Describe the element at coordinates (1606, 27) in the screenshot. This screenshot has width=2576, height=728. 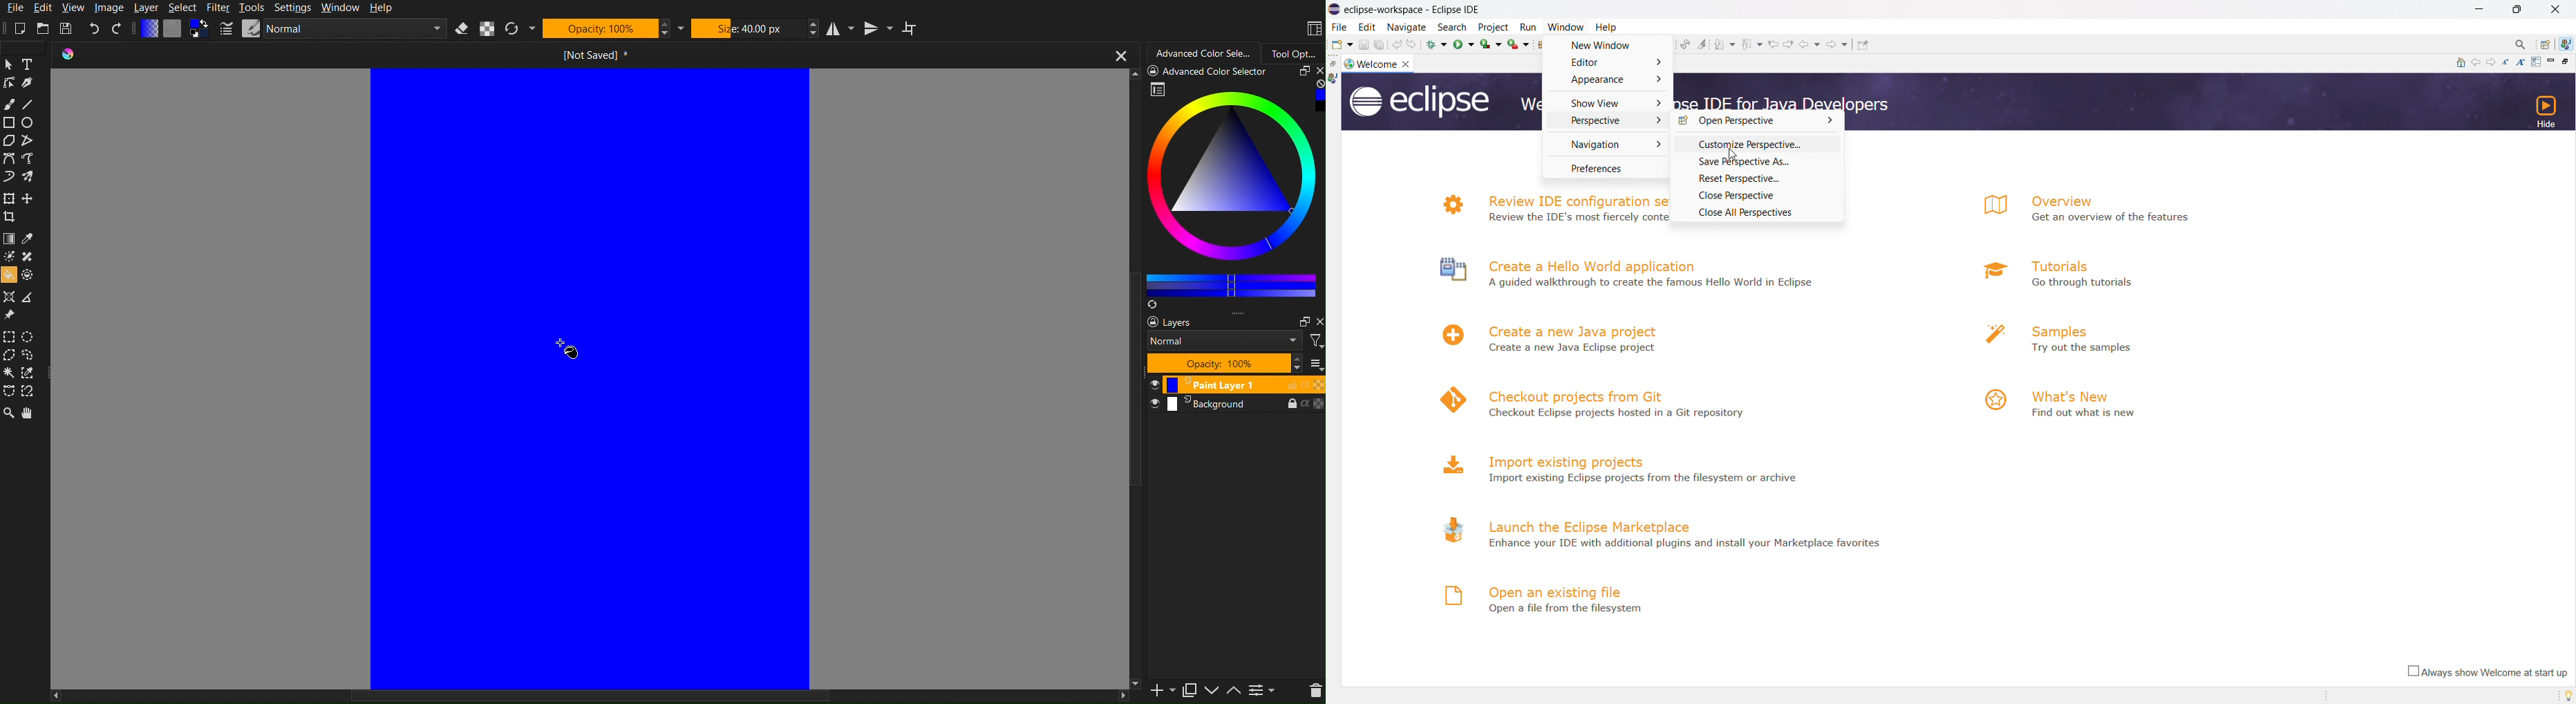
I see `help` at that location.